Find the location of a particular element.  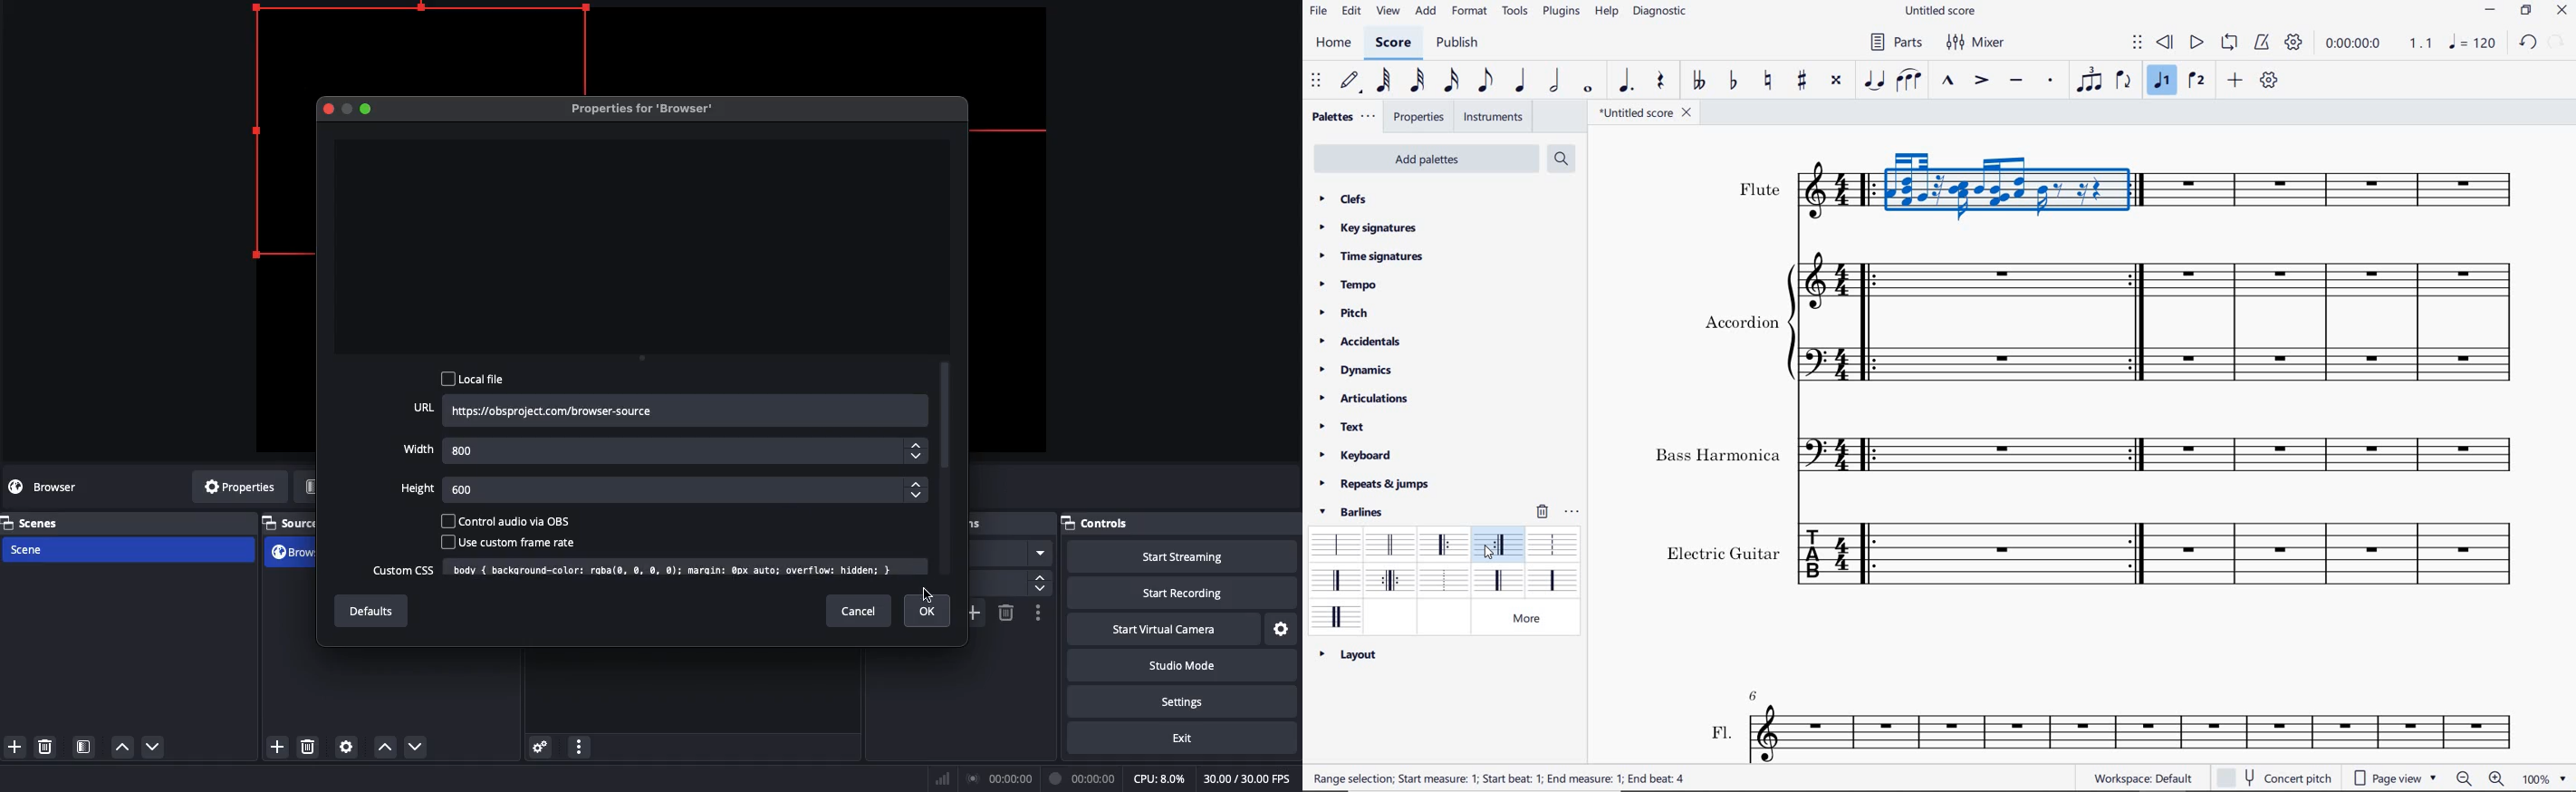

barlines is located at coordinates (1356, 511).